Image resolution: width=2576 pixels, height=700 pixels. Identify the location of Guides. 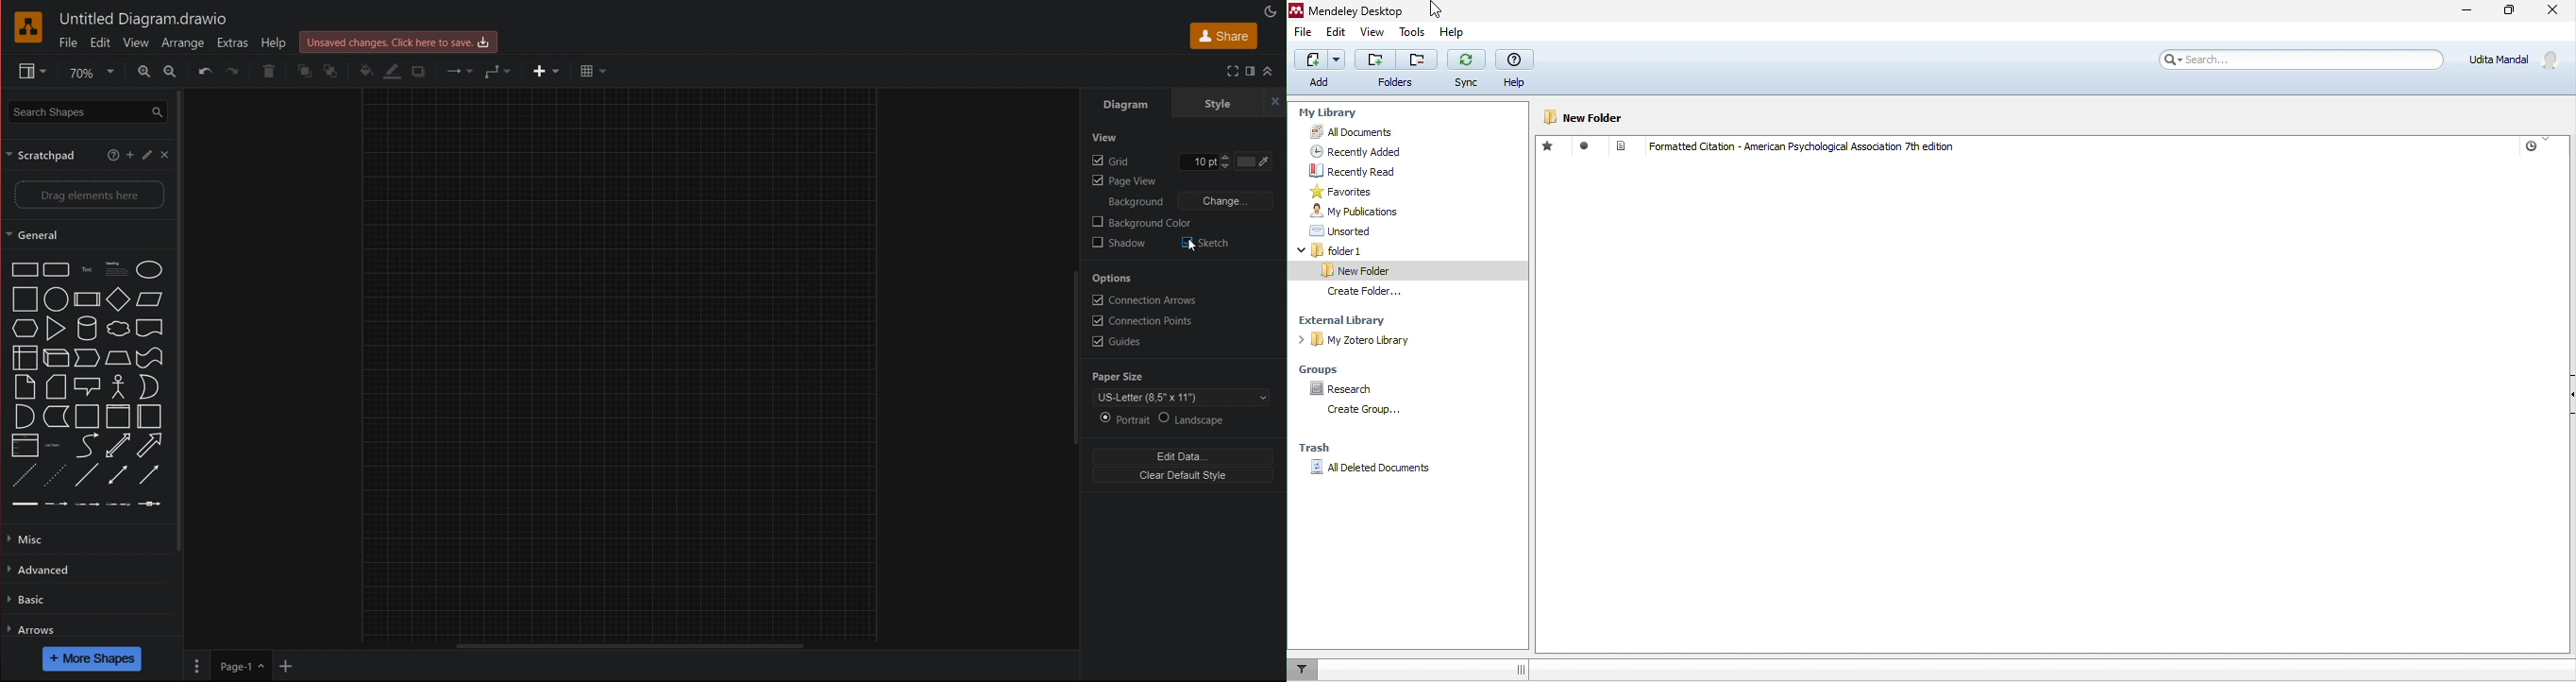
(1136, 343).